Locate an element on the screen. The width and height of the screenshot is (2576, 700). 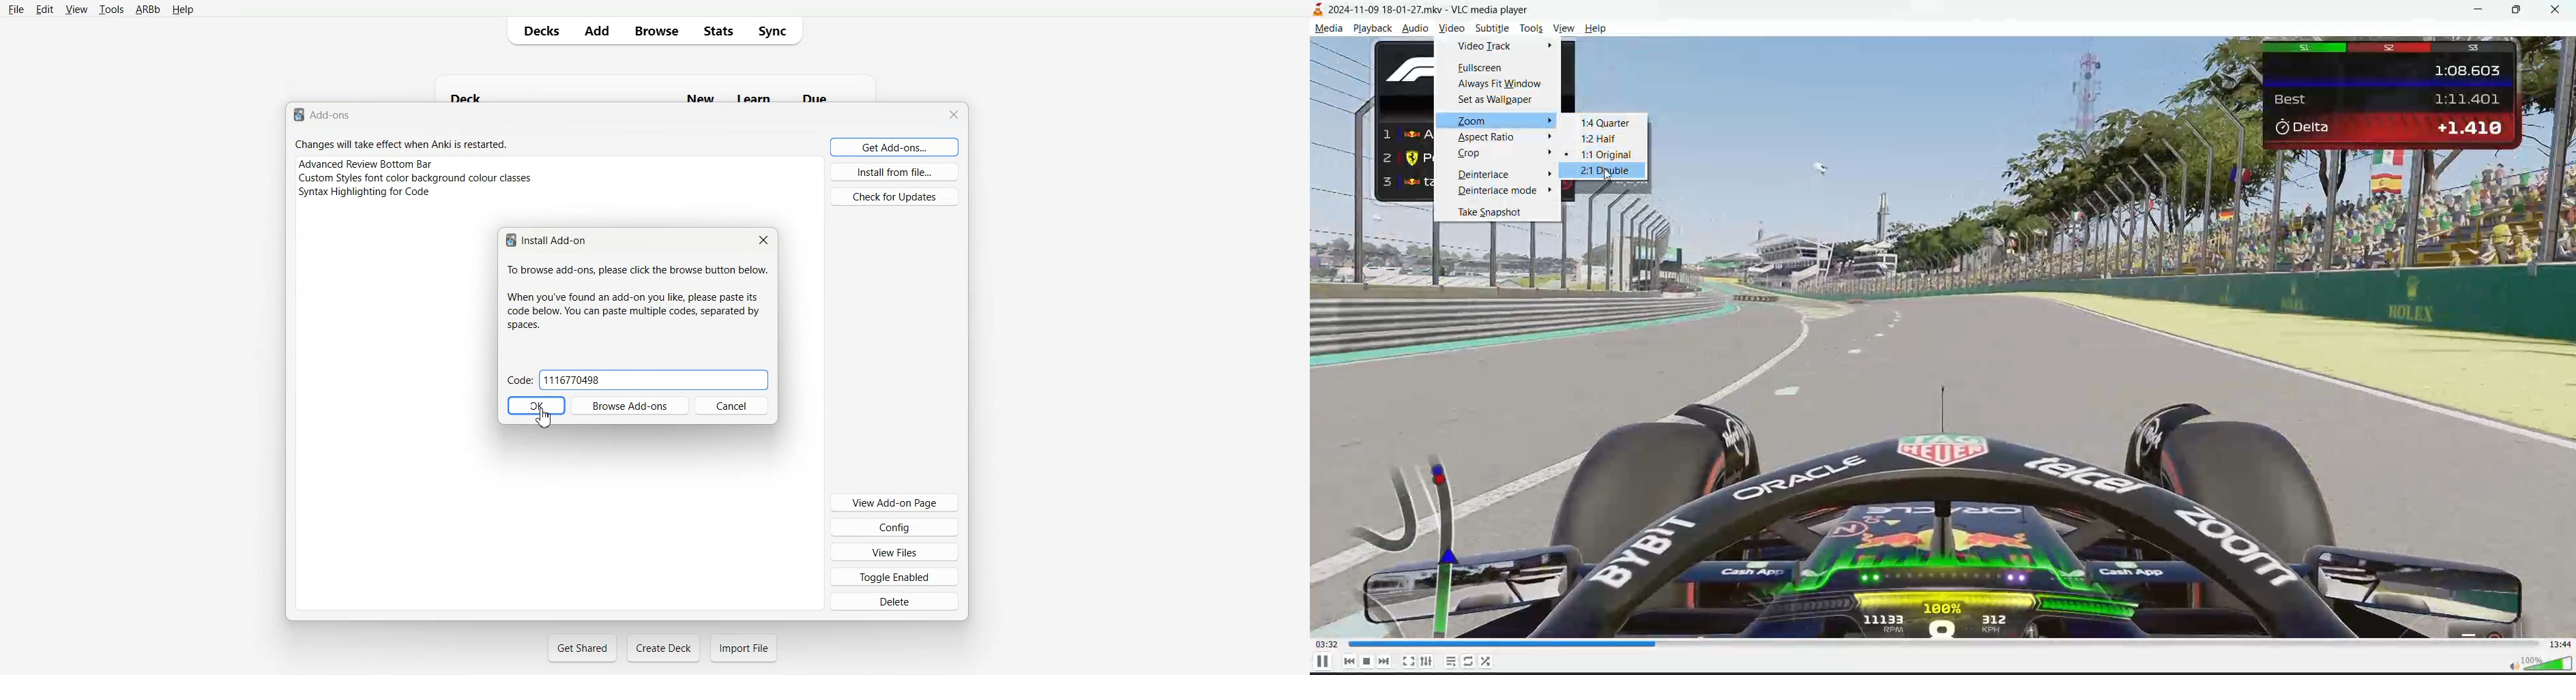
Config is located at coordinates (896, 526).